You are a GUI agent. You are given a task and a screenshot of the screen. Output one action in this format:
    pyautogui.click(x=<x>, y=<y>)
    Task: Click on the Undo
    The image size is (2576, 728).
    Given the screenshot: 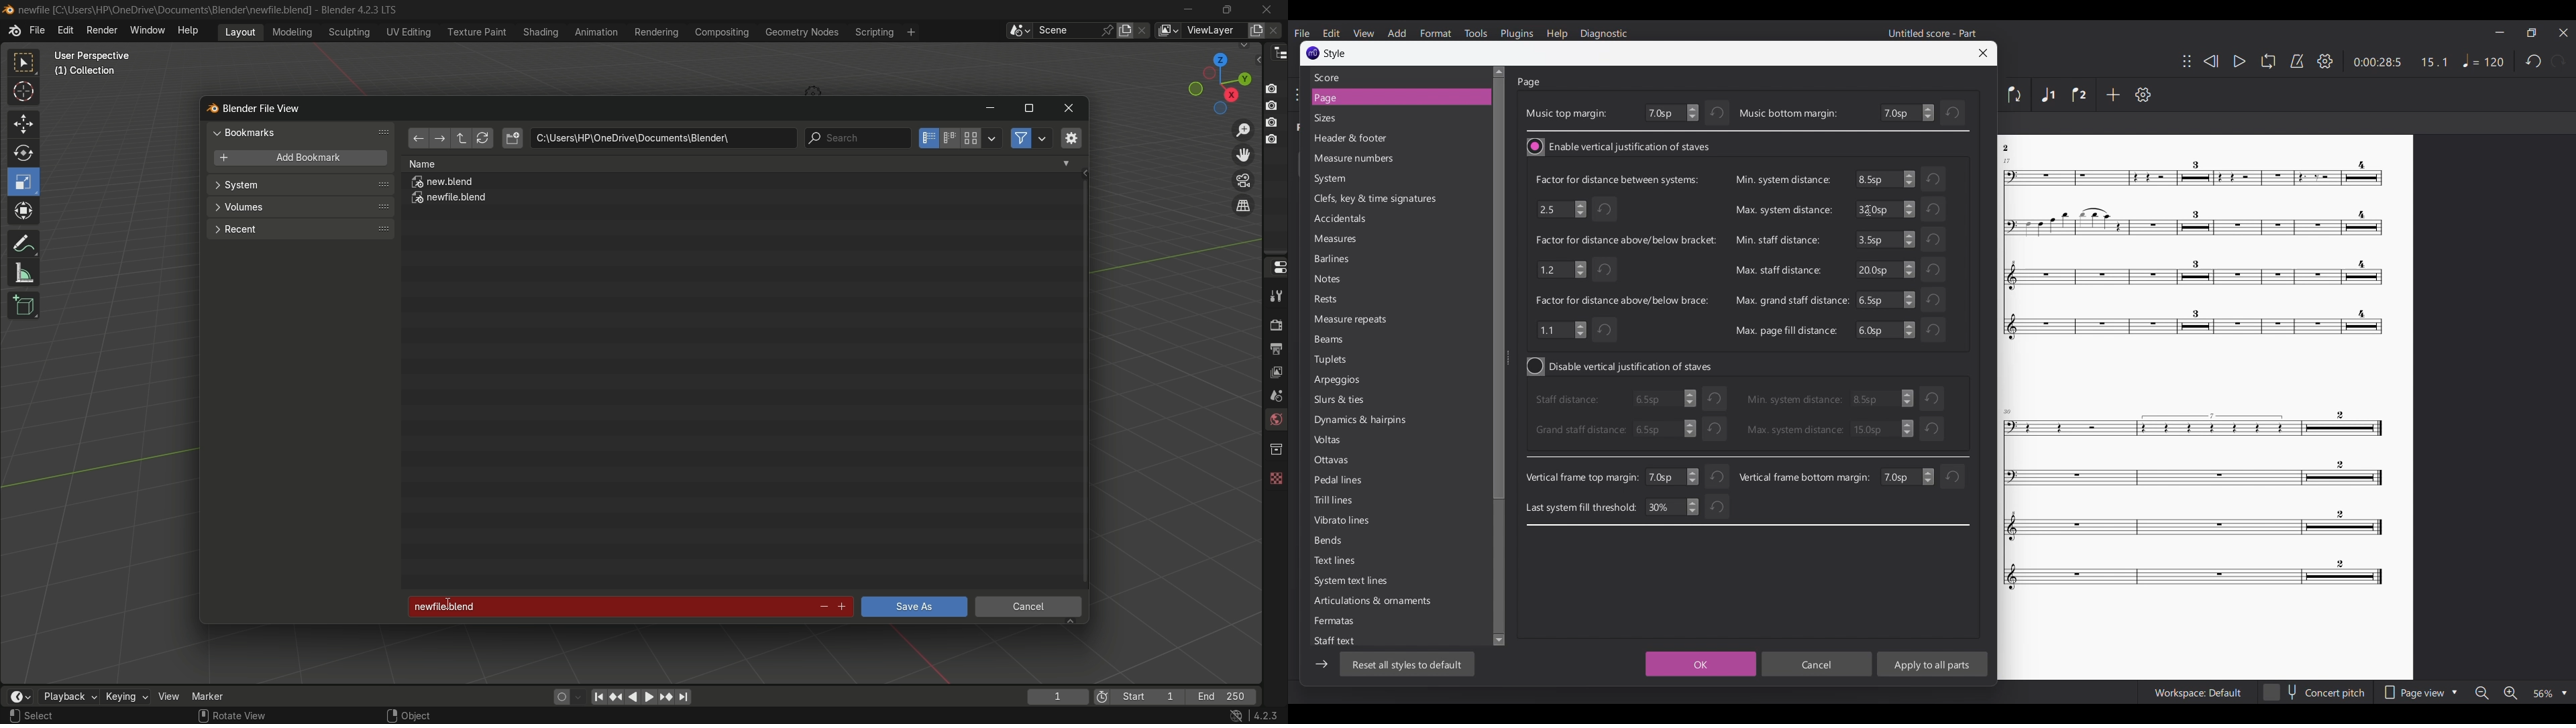 What is the action you would take?
    pyautogui.click(x=1607, y=331)
    